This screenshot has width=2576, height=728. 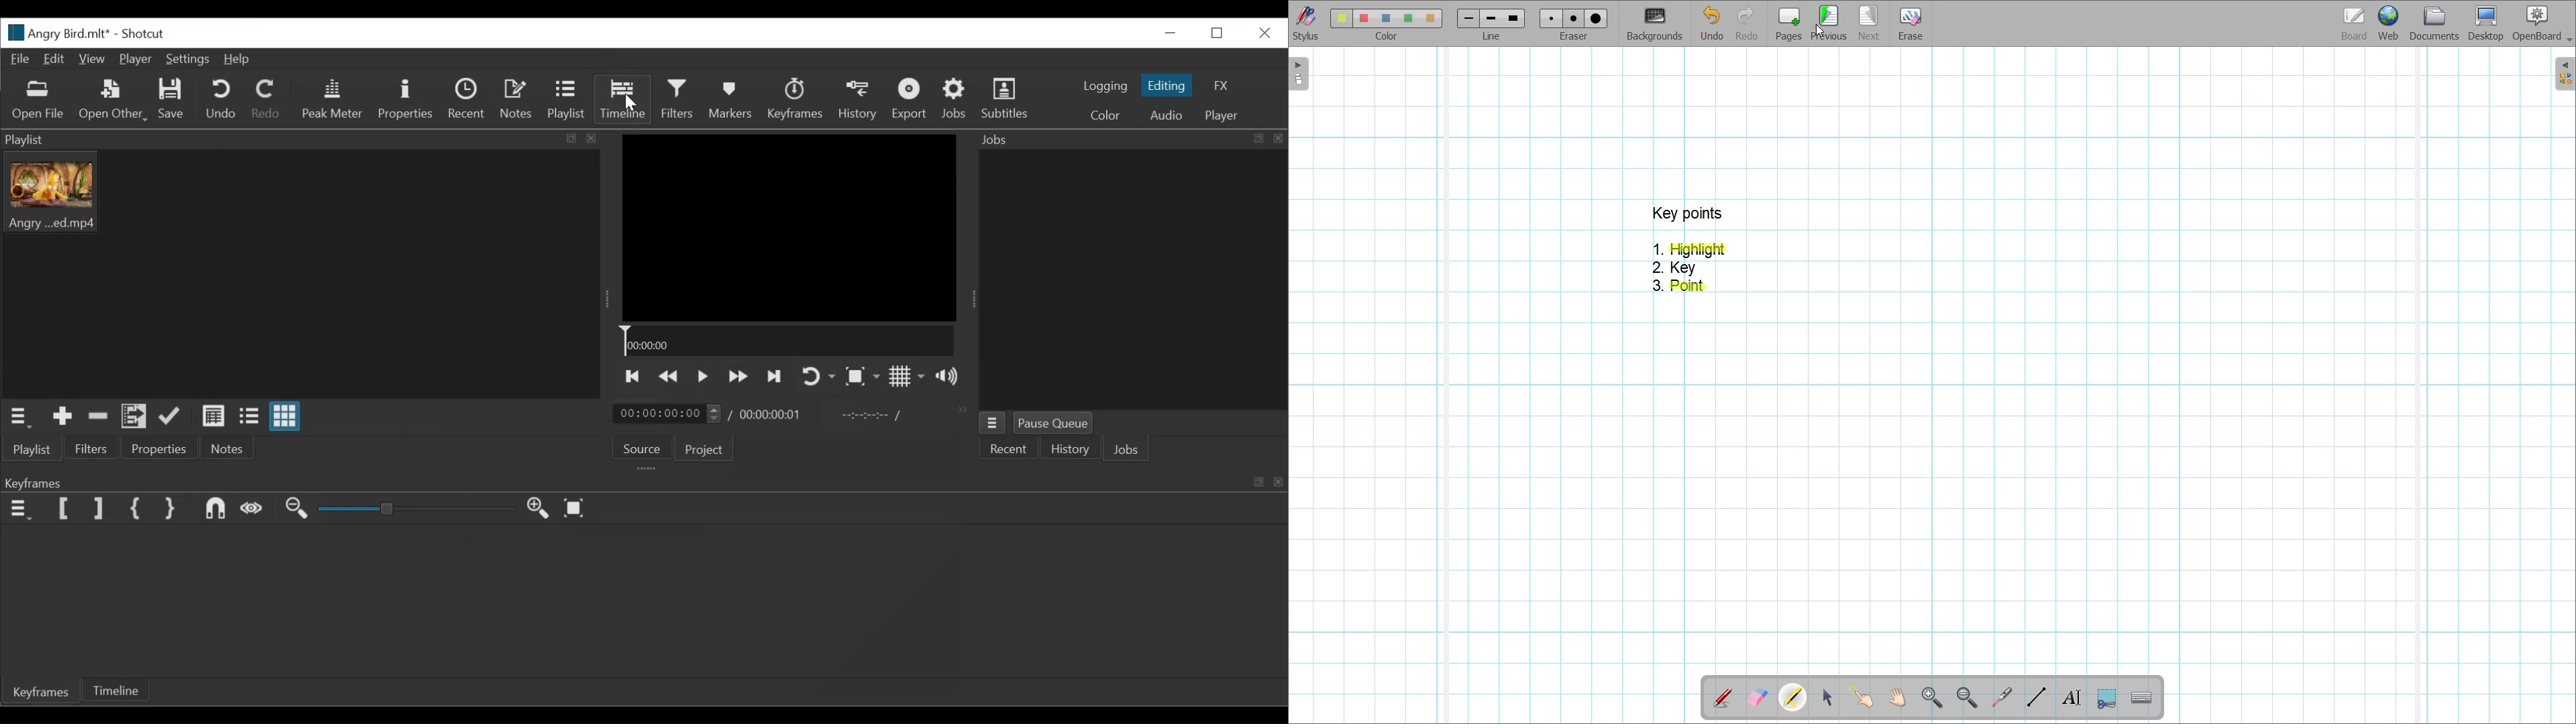 What do you see at coordinates (1132, 280) in the screenshot?
I see `Jobs Panel` at bounding box center [1132, 280].